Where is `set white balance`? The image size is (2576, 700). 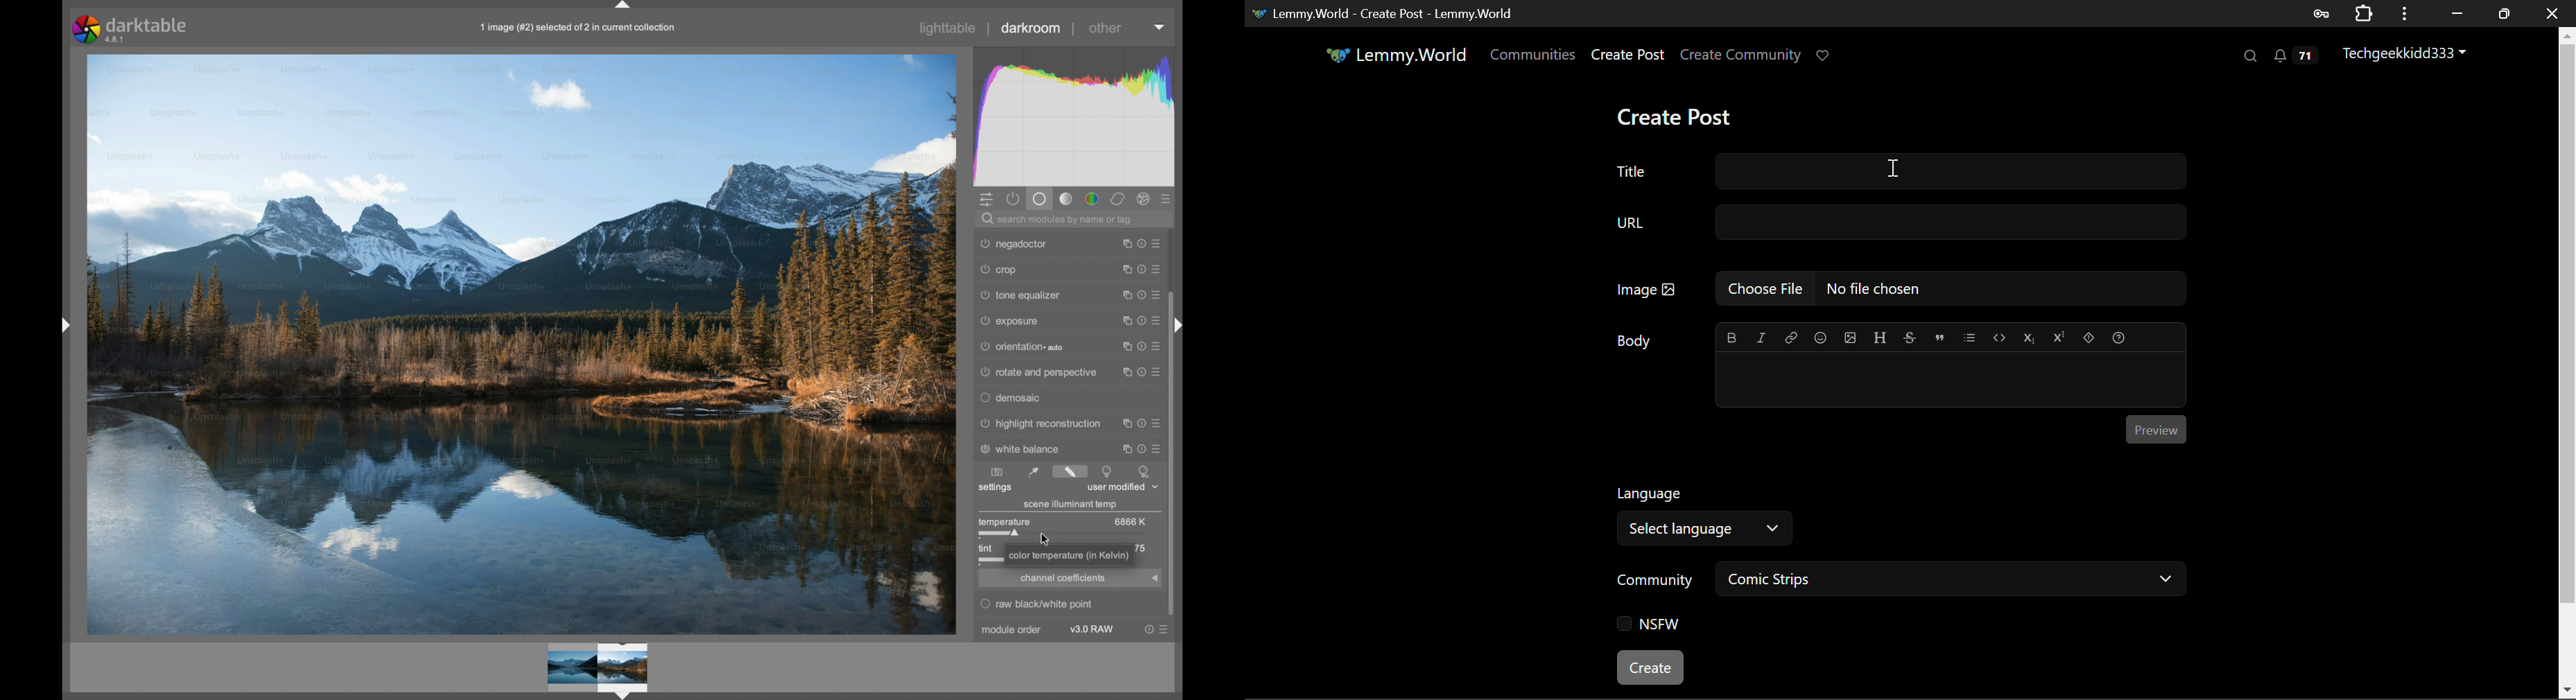
set white balance is located at coordinates (1071, 471).